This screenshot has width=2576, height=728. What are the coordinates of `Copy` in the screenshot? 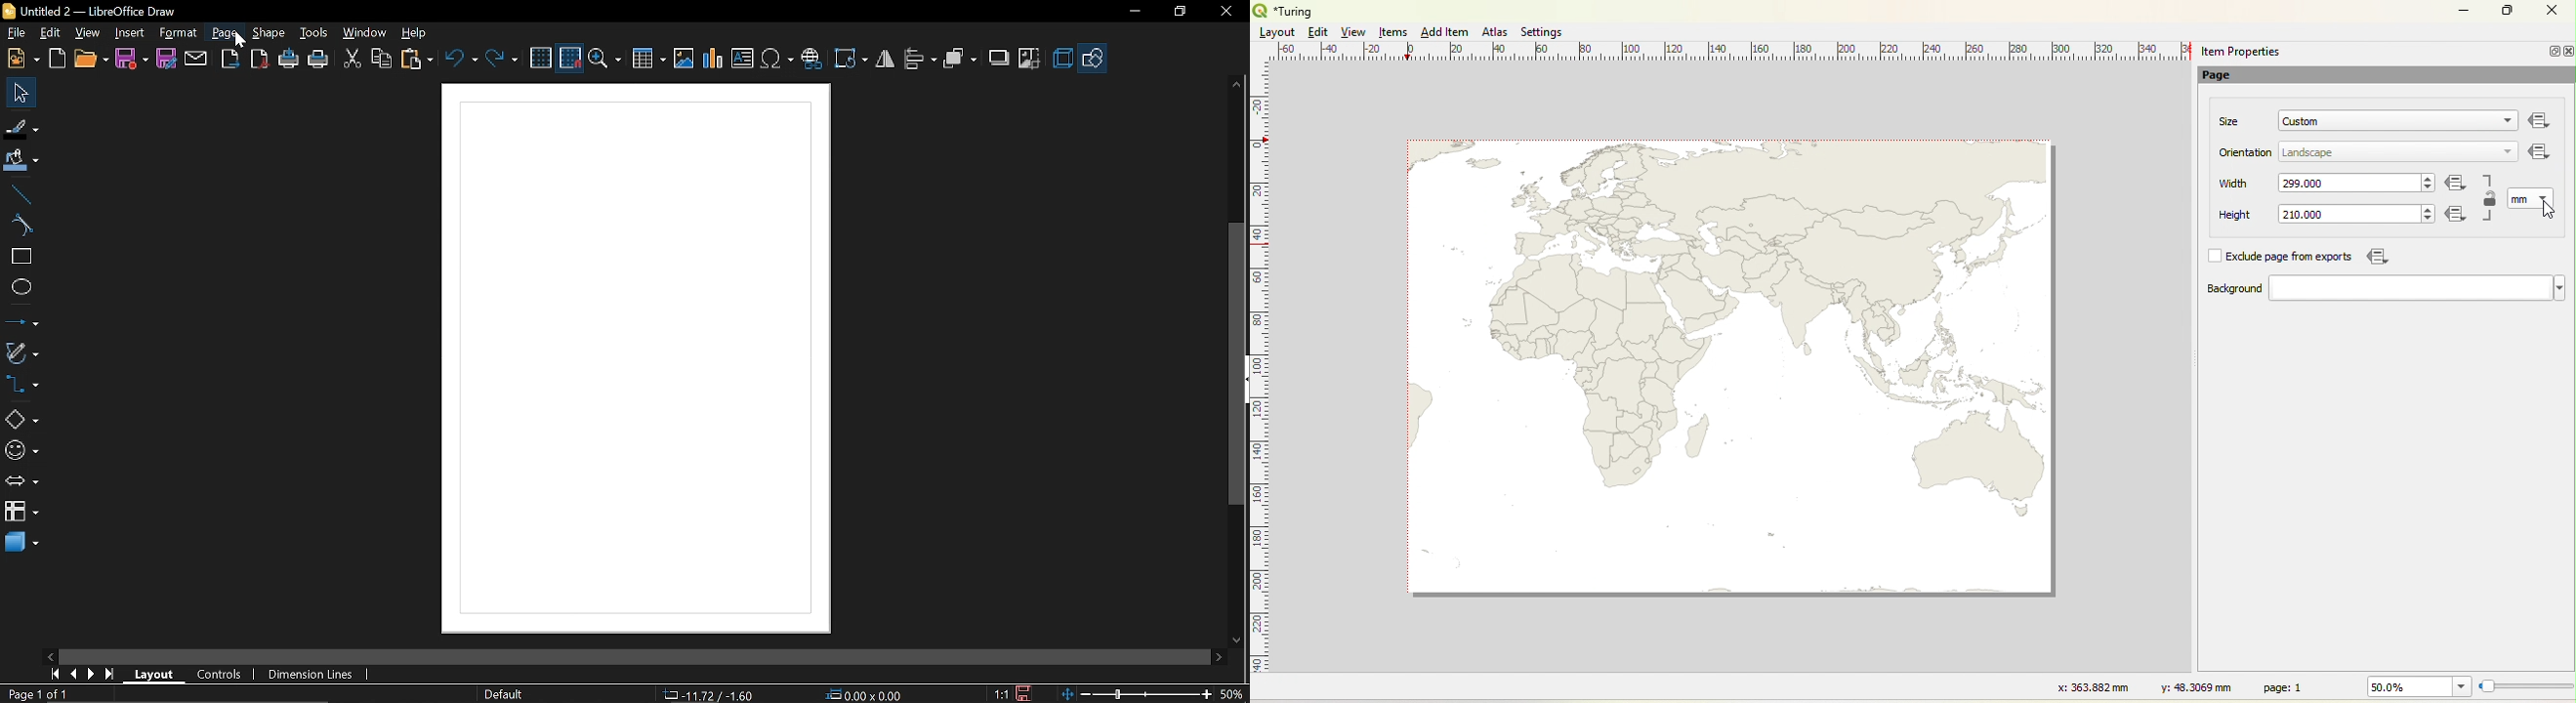 It's located at (383, 61).